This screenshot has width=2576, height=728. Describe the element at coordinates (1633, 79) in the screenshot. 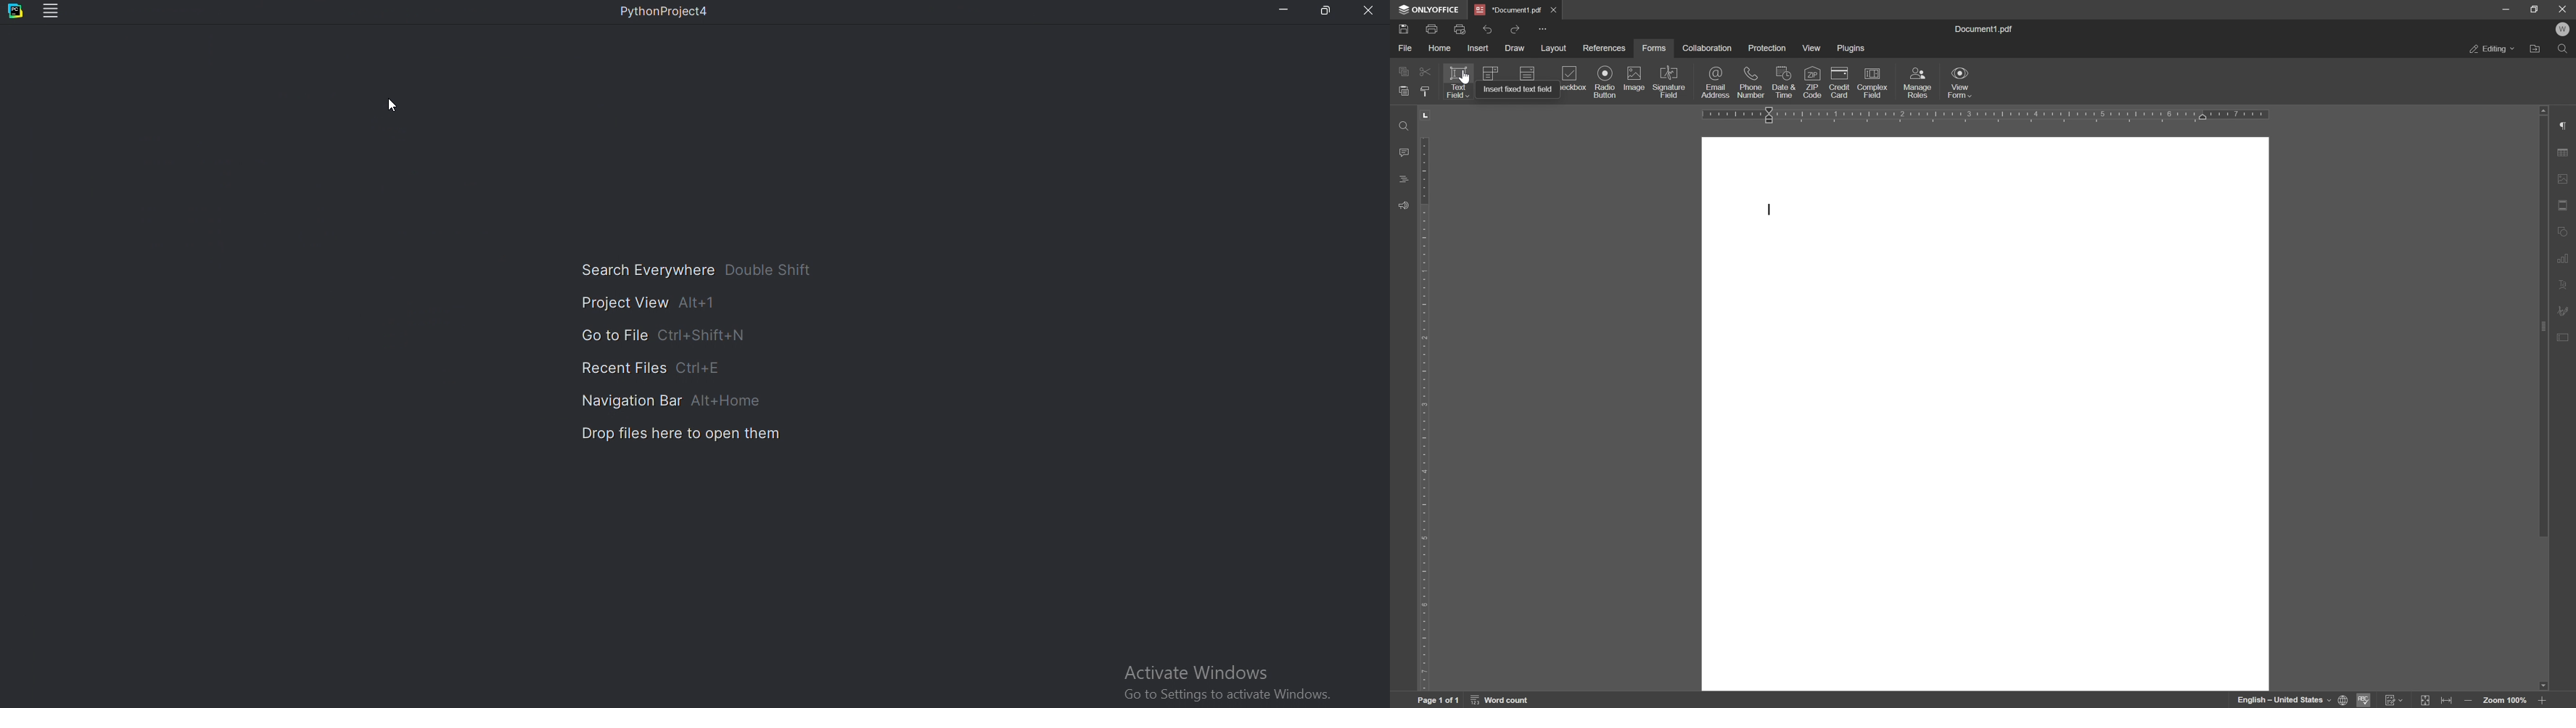

I see `image` at that location.